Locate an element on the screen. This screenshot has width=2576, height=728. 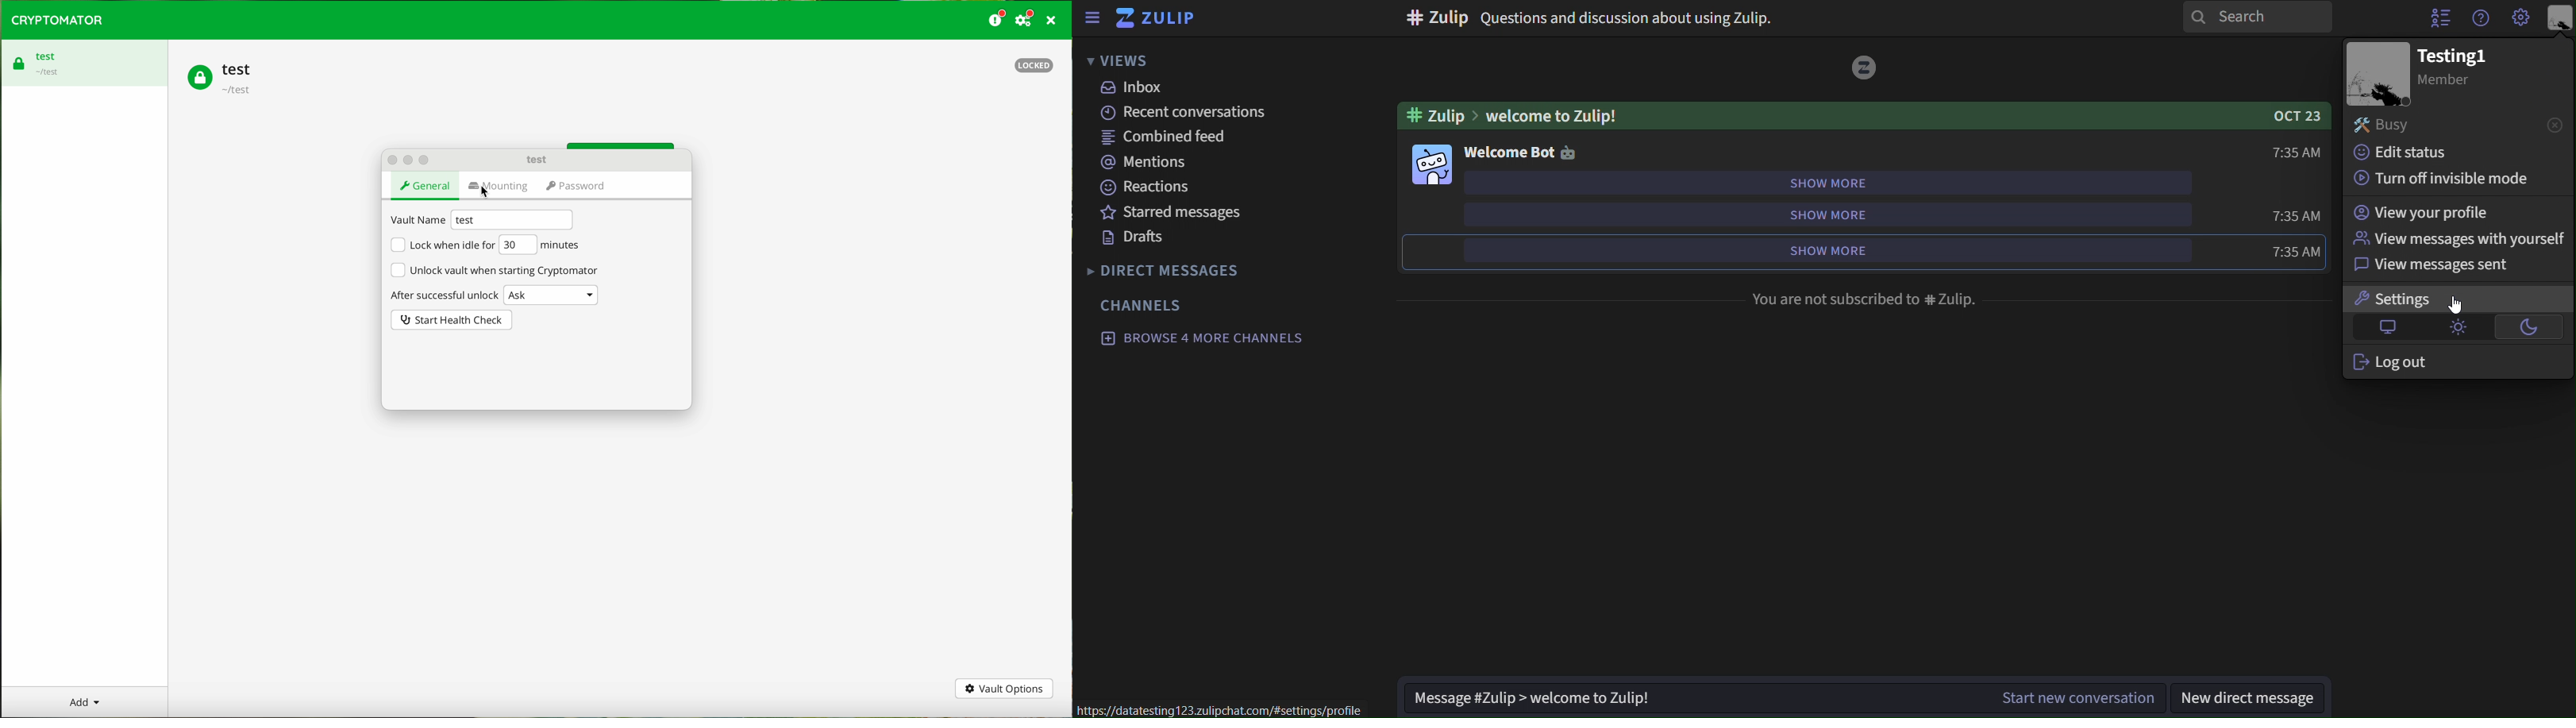
You are not subscribed to #Zulip is located at coordinates (1866, 299).